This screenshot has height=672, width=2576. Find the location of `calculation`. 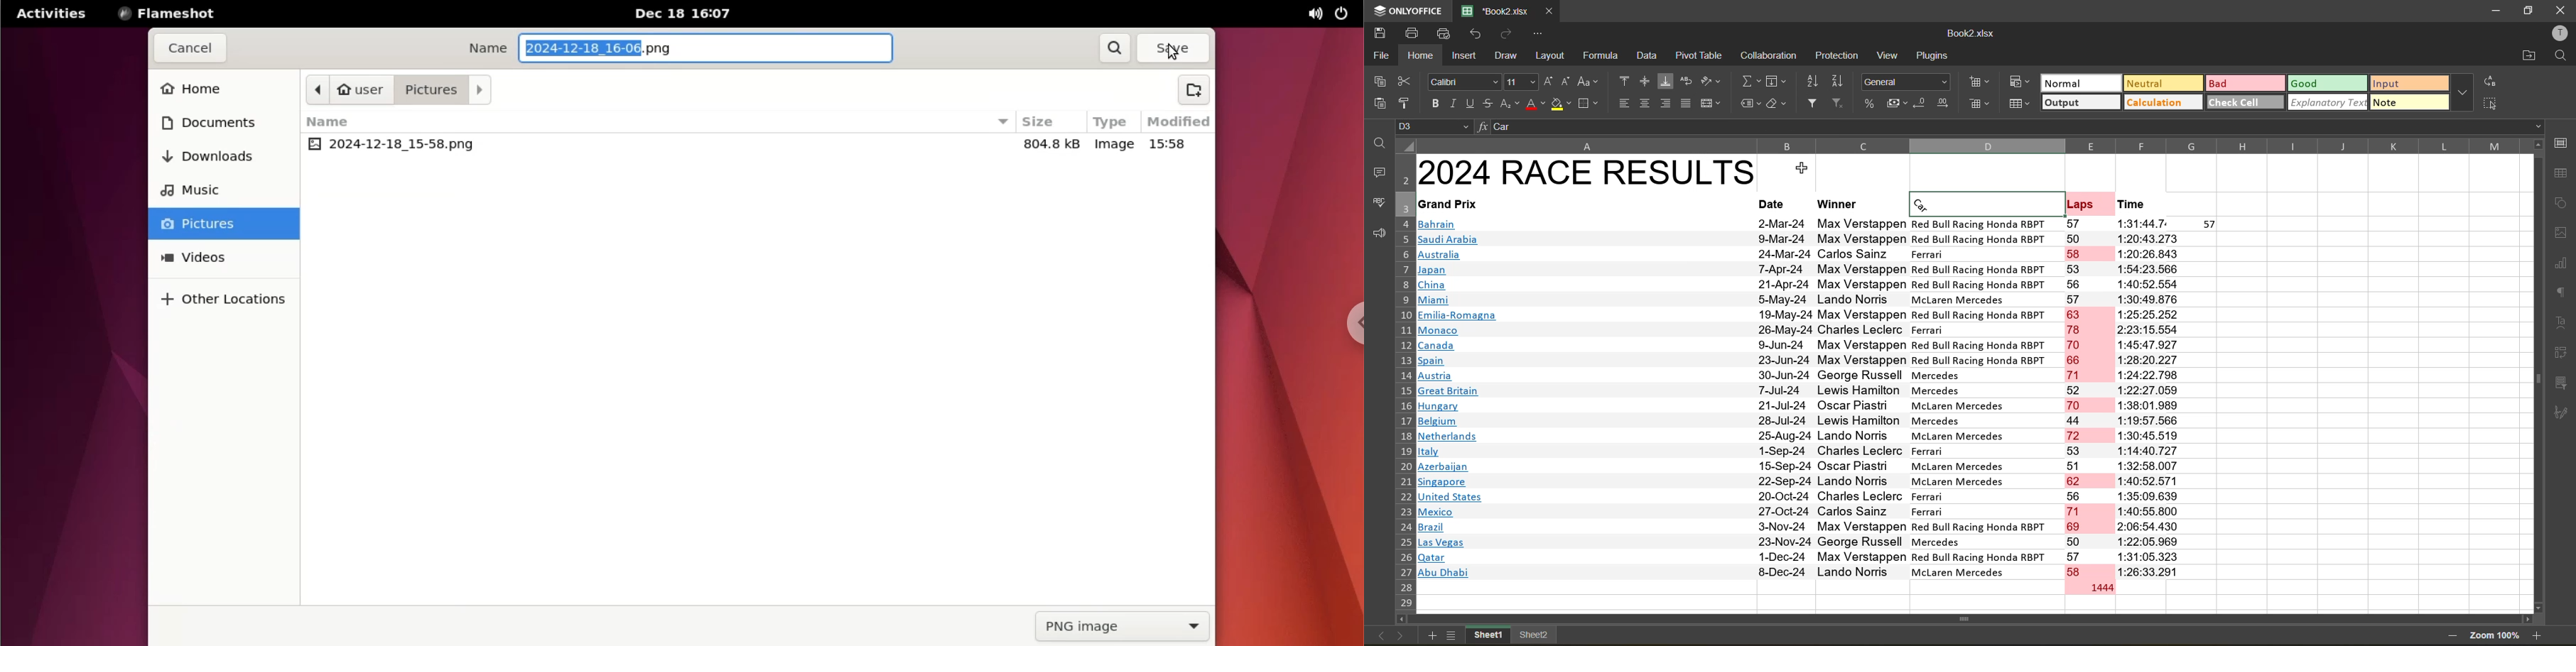

calculation is located at coordinates (1770, 56).